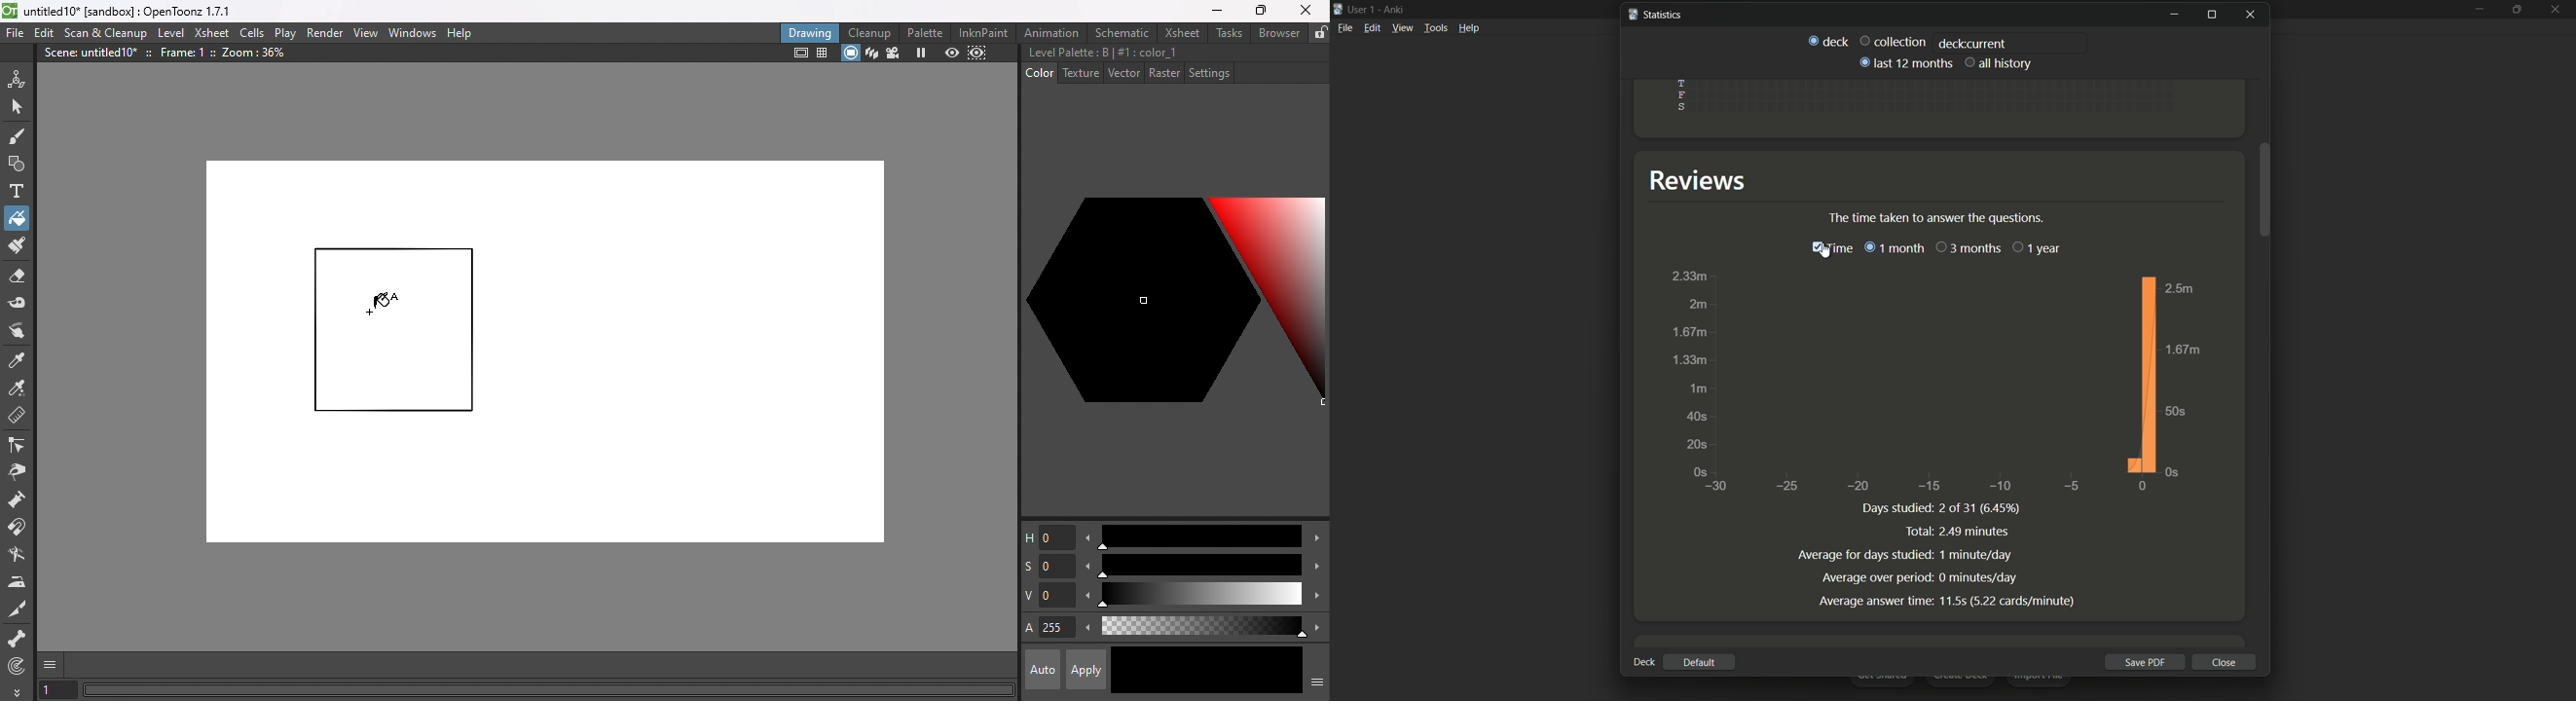 This screenshot has width=2576, height=728. What do you see at coordinates (1393, 10) in the screenshot?
I see `app name` at bounding box center [1393, 10].